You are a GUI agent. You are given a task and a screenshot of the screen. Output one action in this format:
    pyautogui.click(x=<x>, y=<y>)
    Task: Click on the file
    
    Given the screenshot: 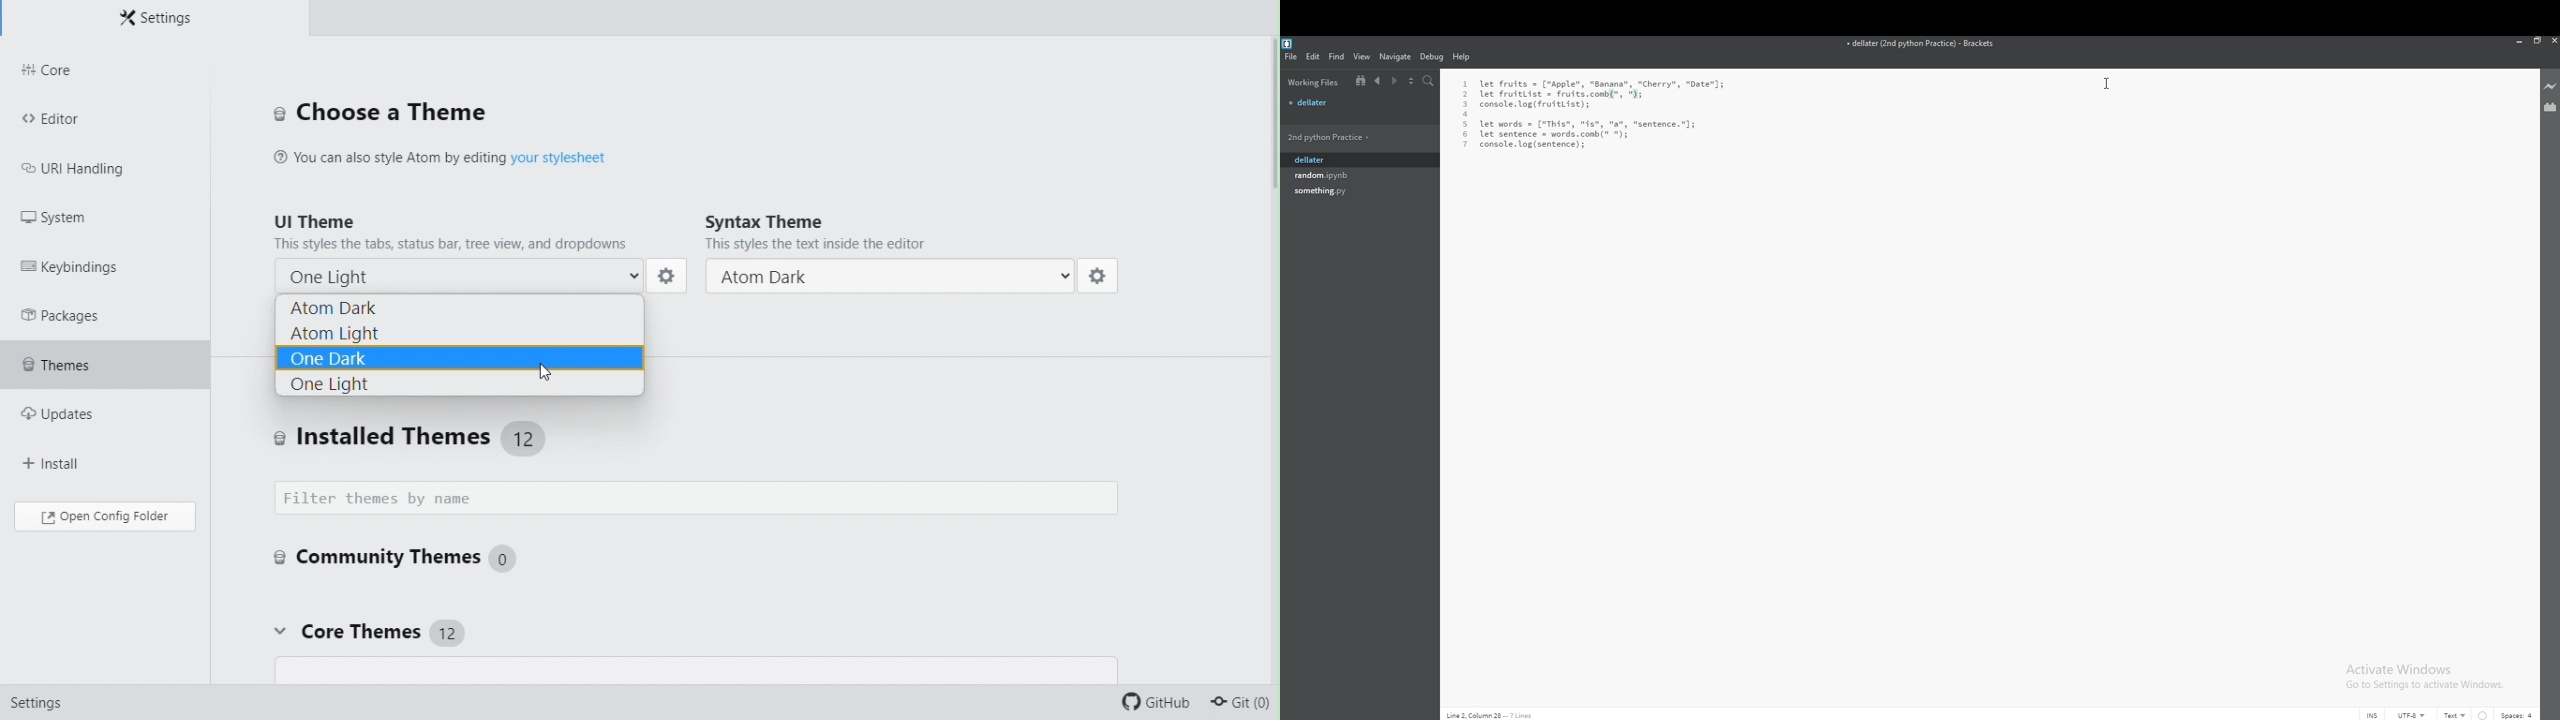 What is the action you would take?
    pyautogui.click(x=1343, y=191)
    